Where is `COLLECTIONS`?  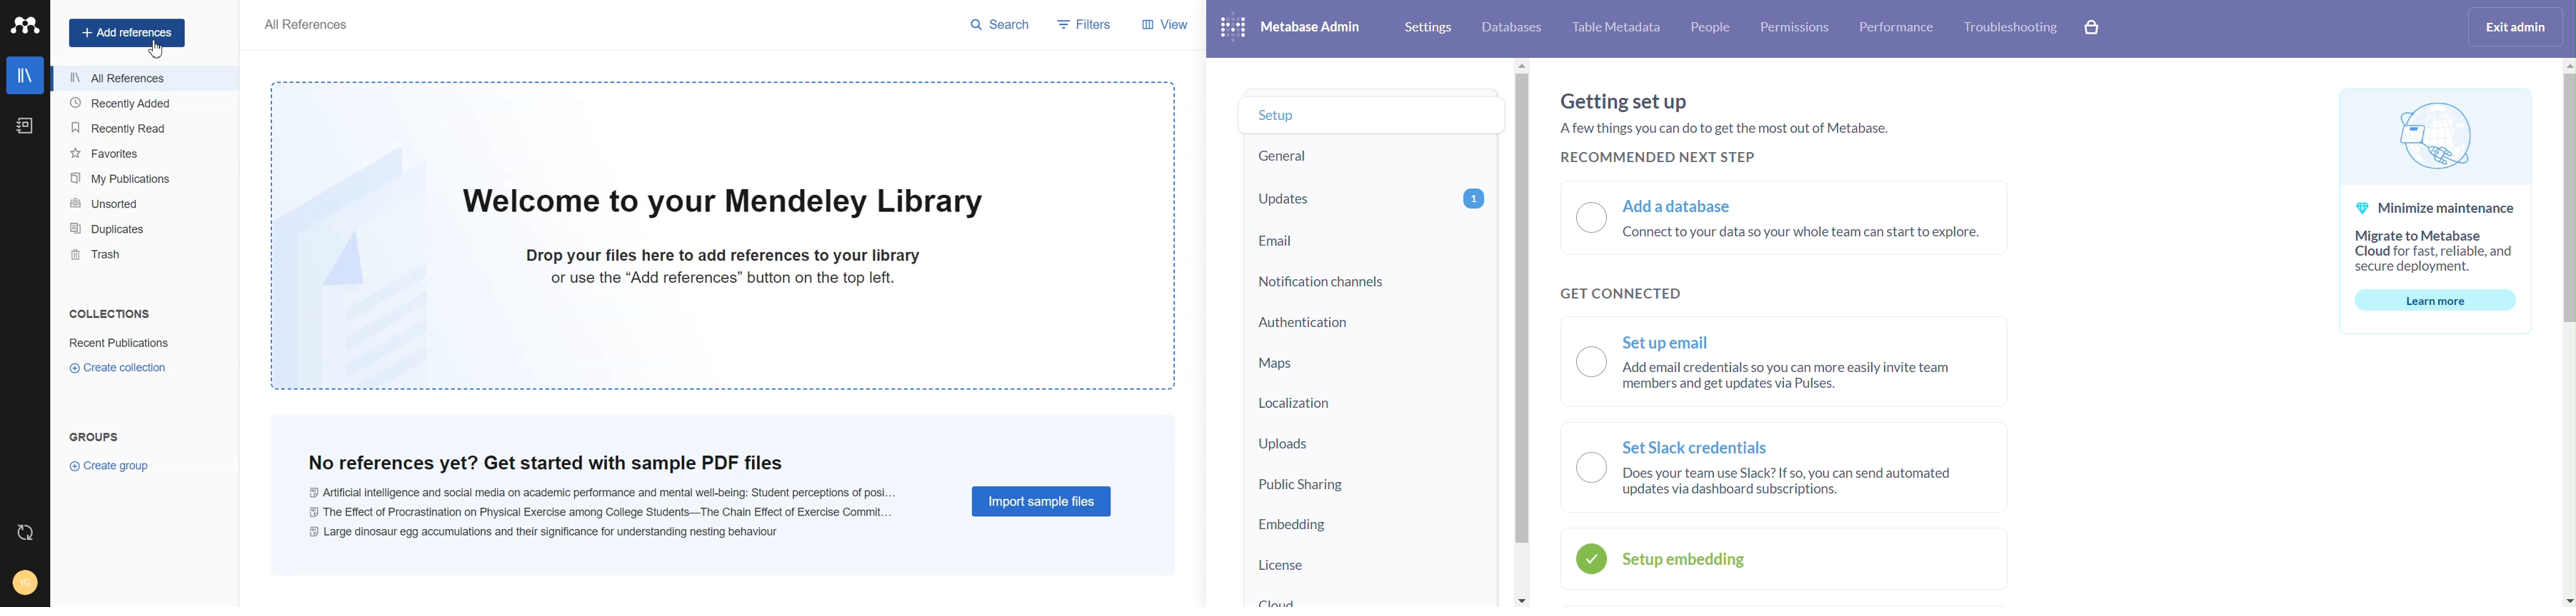
COLLECTIONS is located at coordinates (111, 314).